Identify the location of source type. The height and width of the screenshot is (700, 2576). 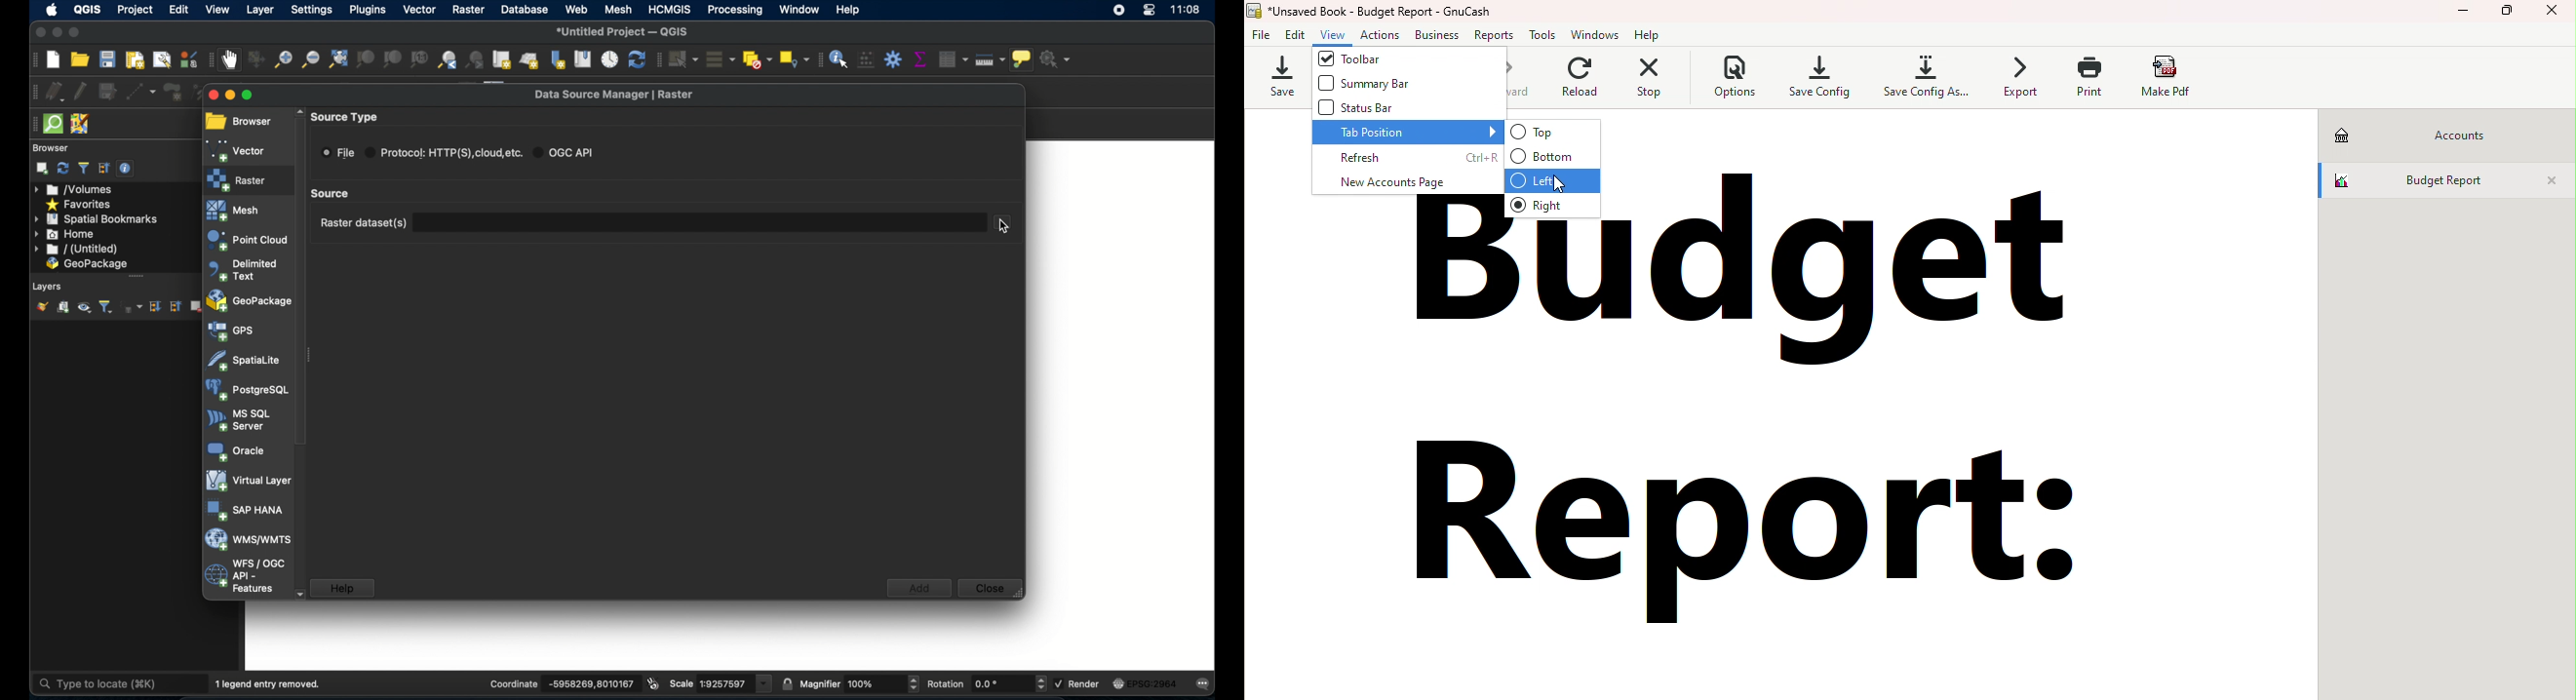
(347, 115).